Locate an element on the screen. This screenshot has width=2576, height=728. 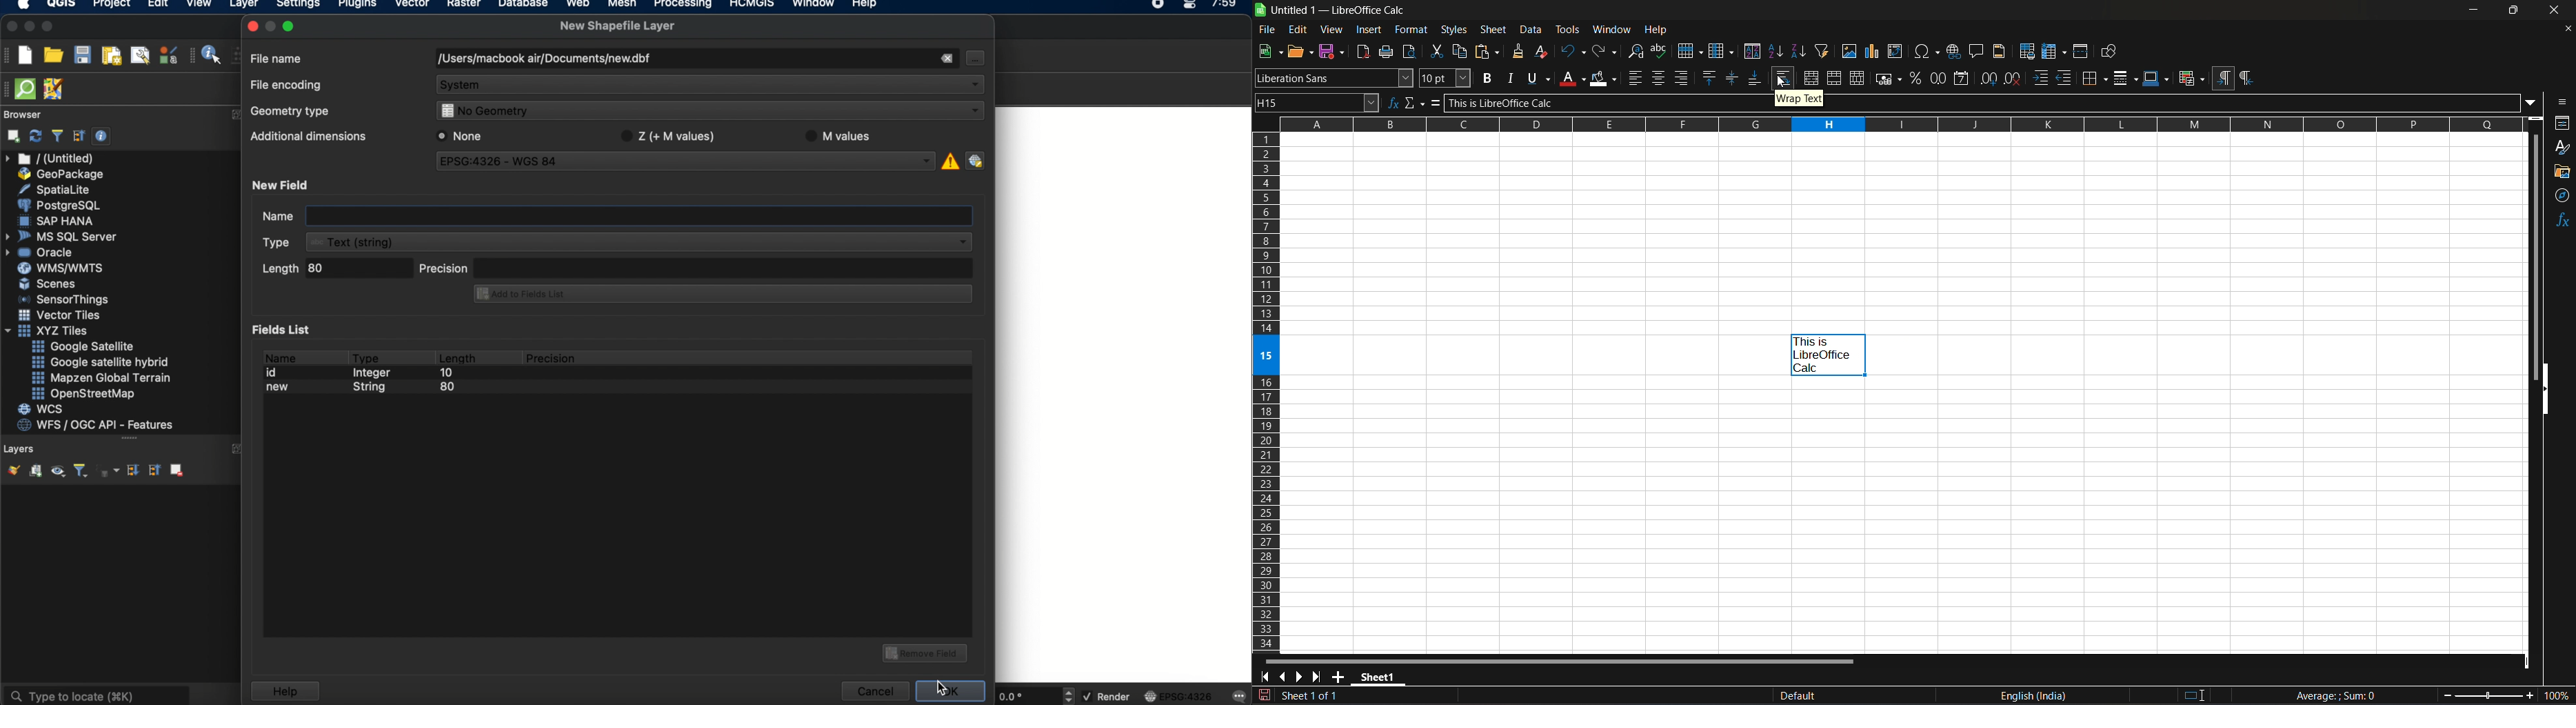
open project is located at coordinates (53, 55).